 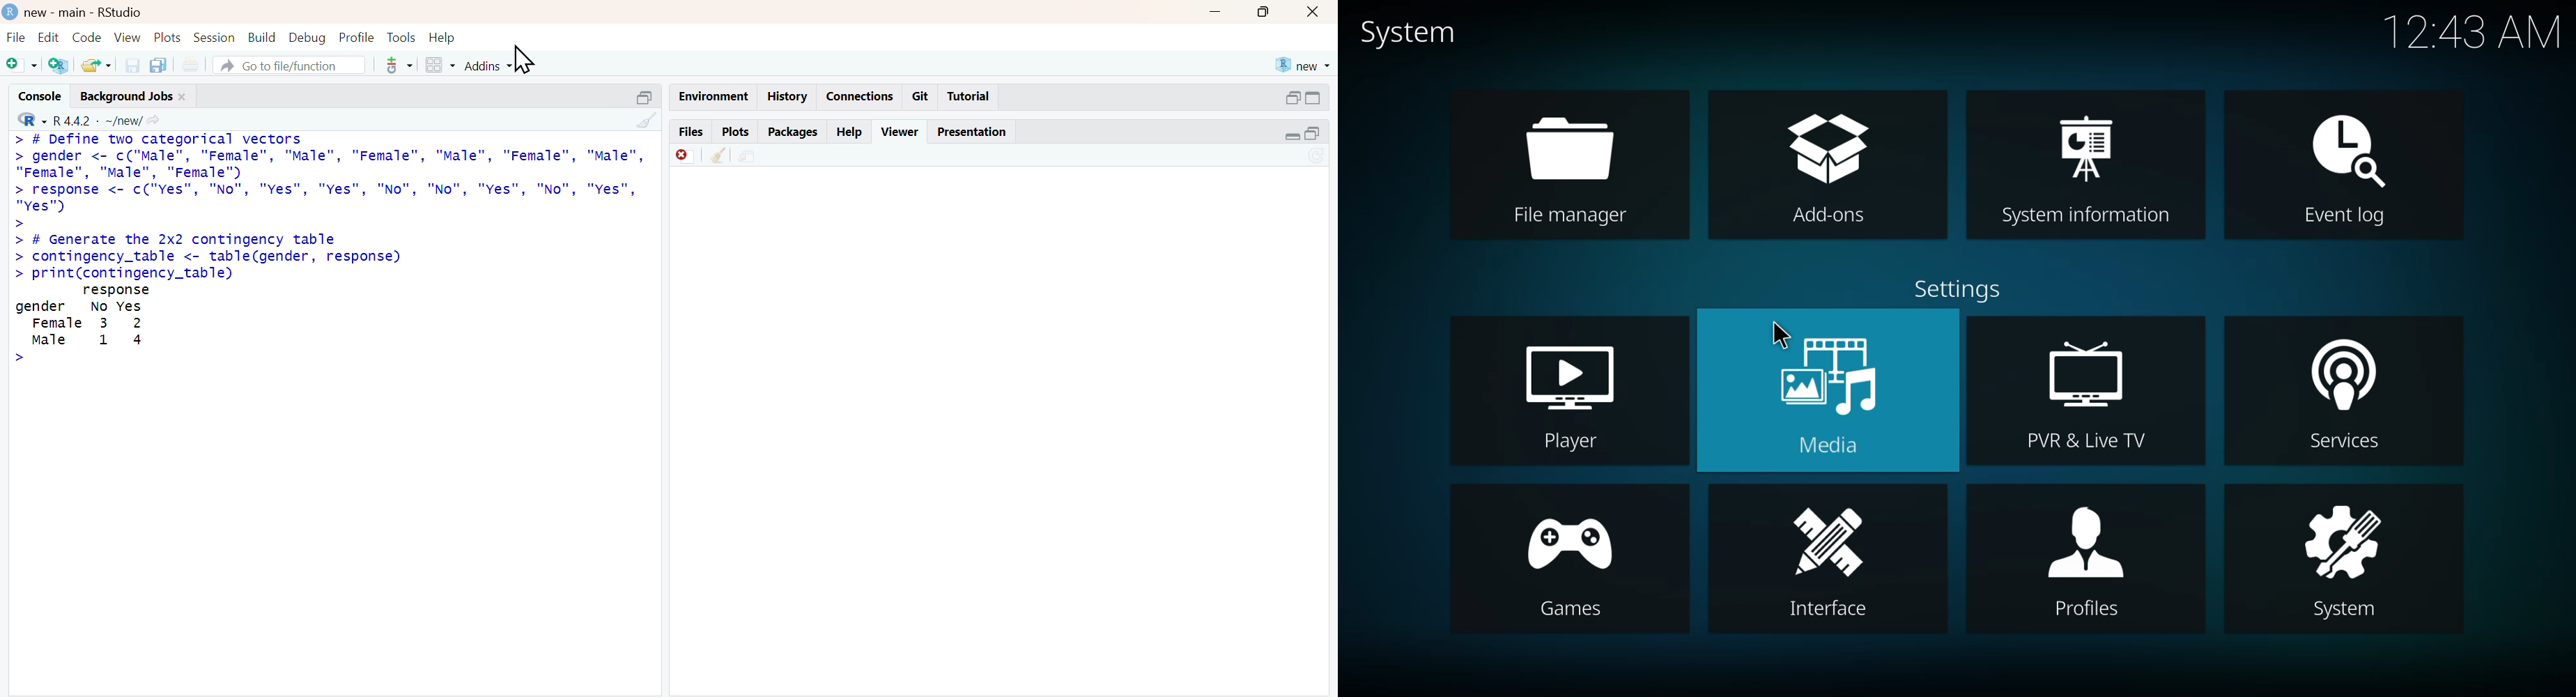 I want to click on games, so click(x=1562, y=559).